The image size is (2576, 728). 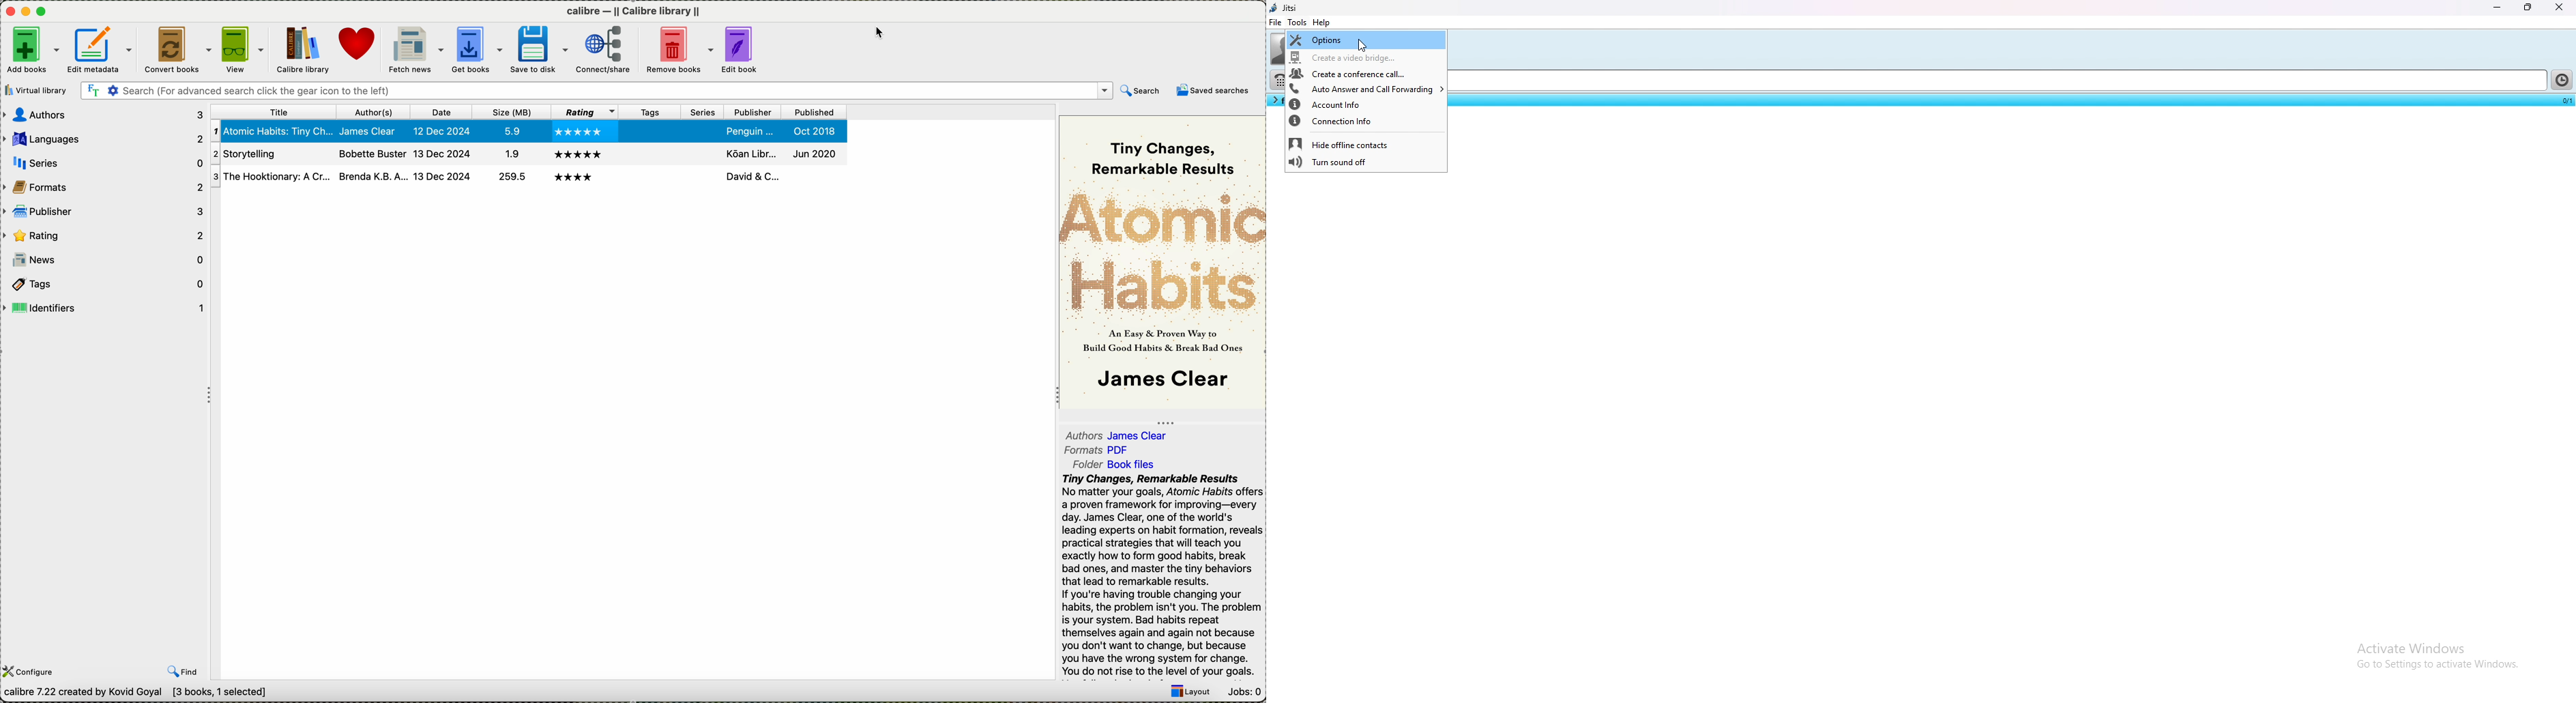 What do you see at coordinates (414, 49) in the screenshot?
I see `fetch news` at bounding box center [414, 49].